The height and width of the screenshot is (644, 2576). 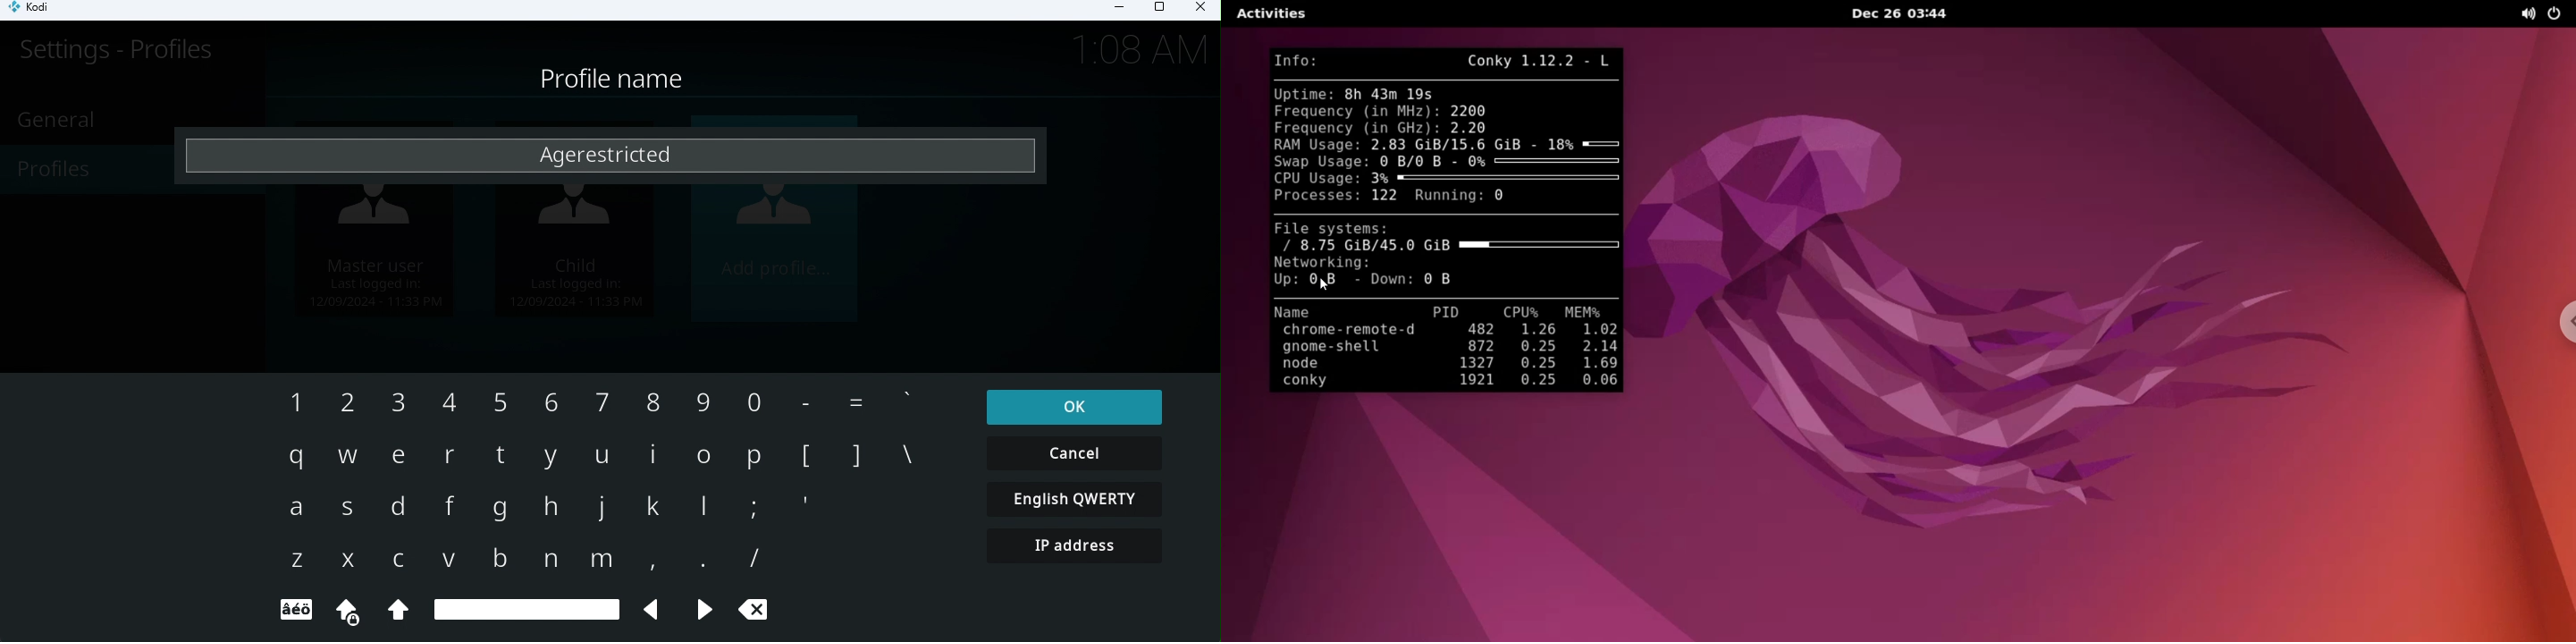 I want to click on Keyboard, so click(x=512, y=504).